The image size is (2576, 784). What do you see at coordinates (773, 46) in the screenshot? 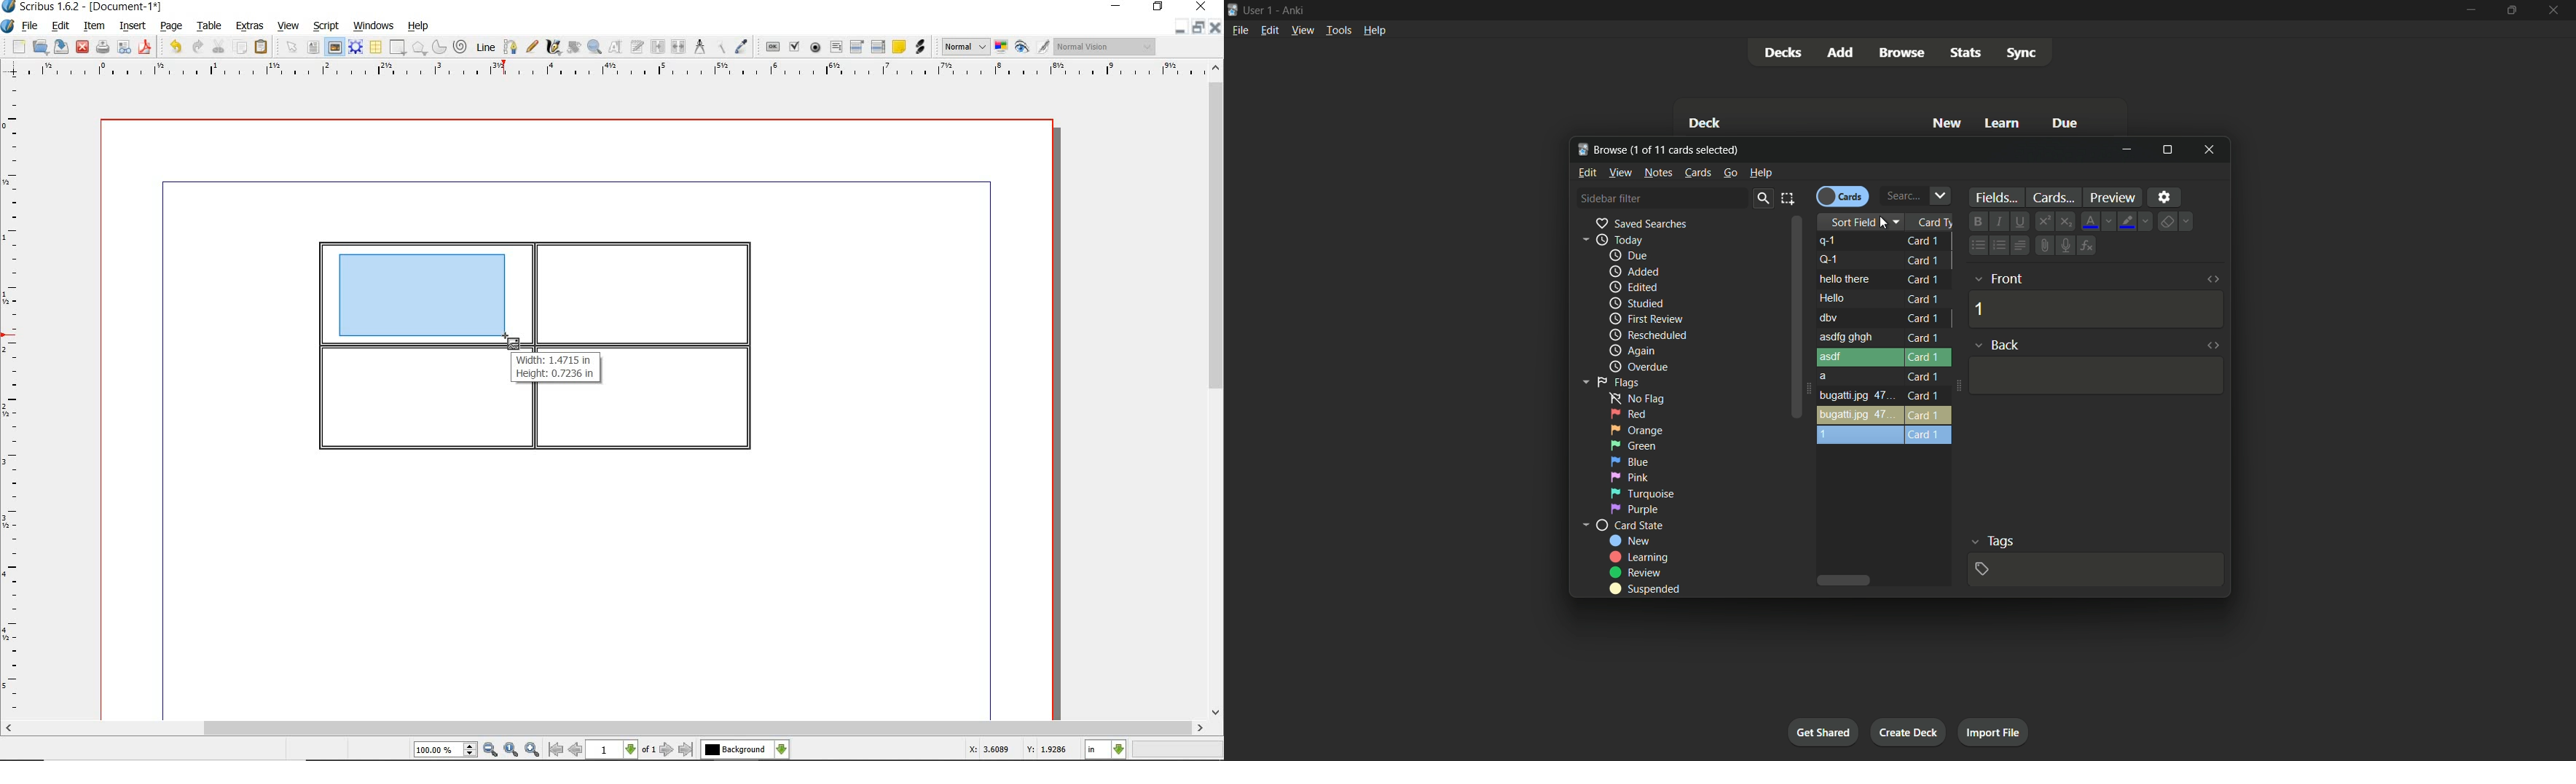
I see `pdf push button` at bounding box center [773, 46].